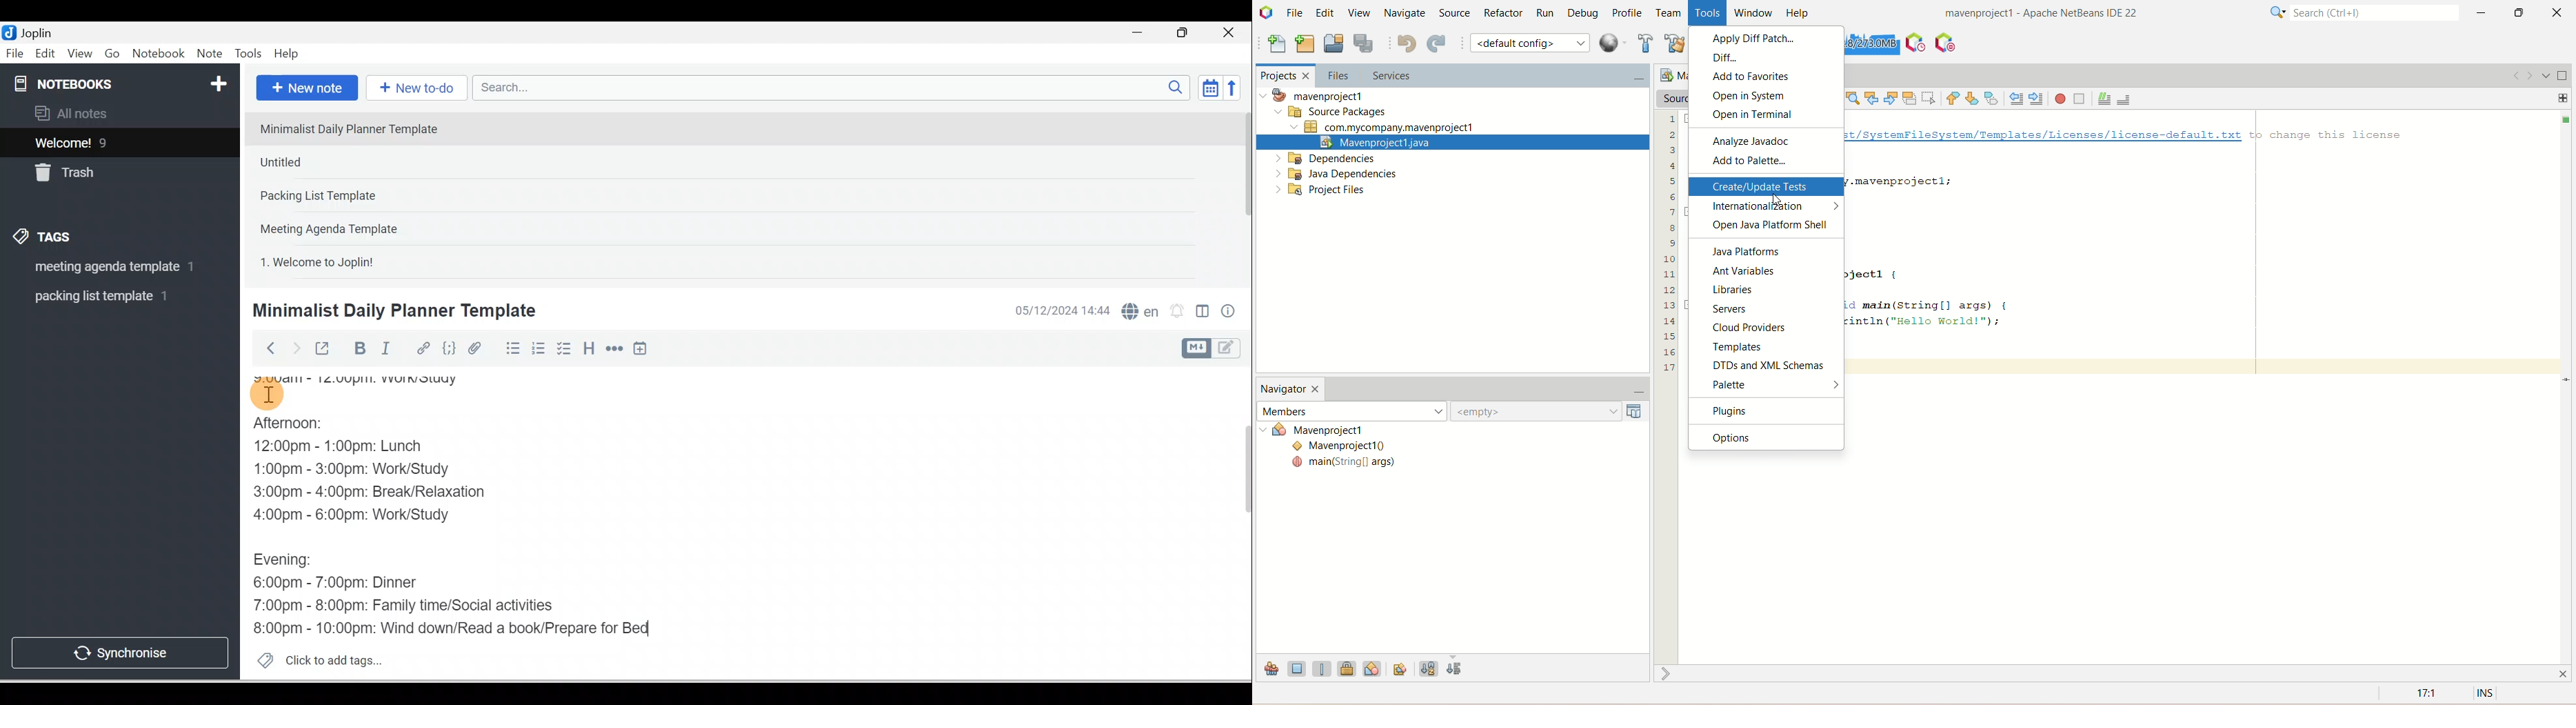 This screenshot has width=2576, height=728. Describe the element at coordinates (1233, 33) in the screenshot. I see `Close` at that location.